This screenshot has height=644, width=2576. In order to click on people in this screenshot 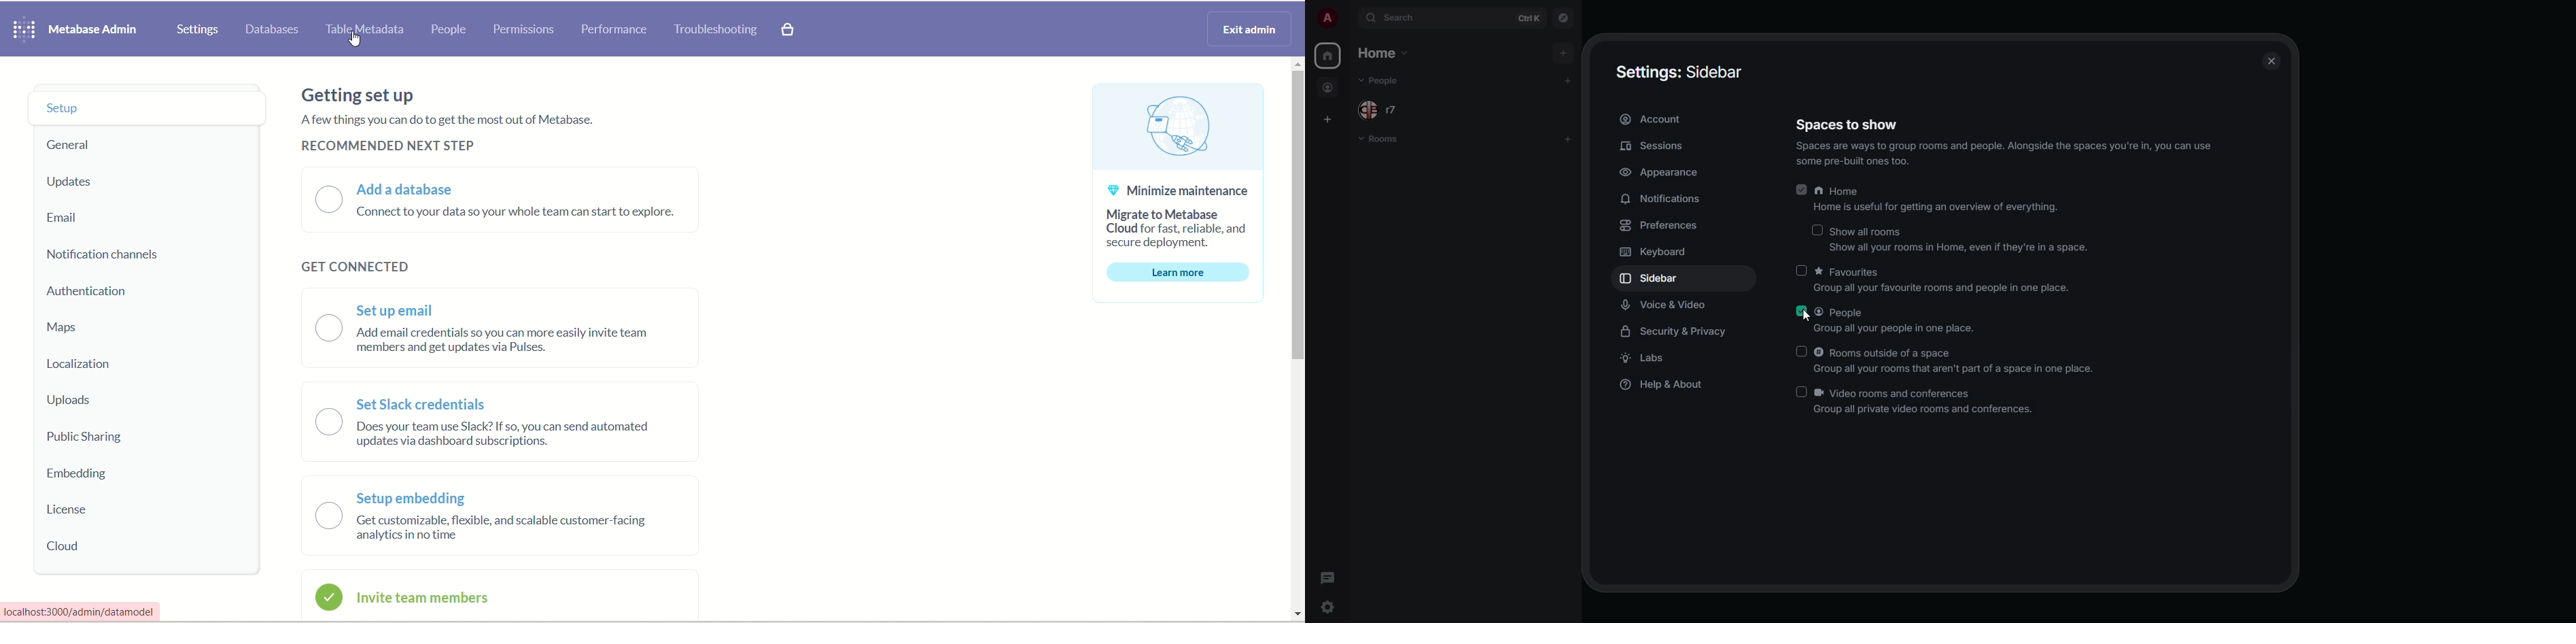, I will do `click(1386, 80)`.